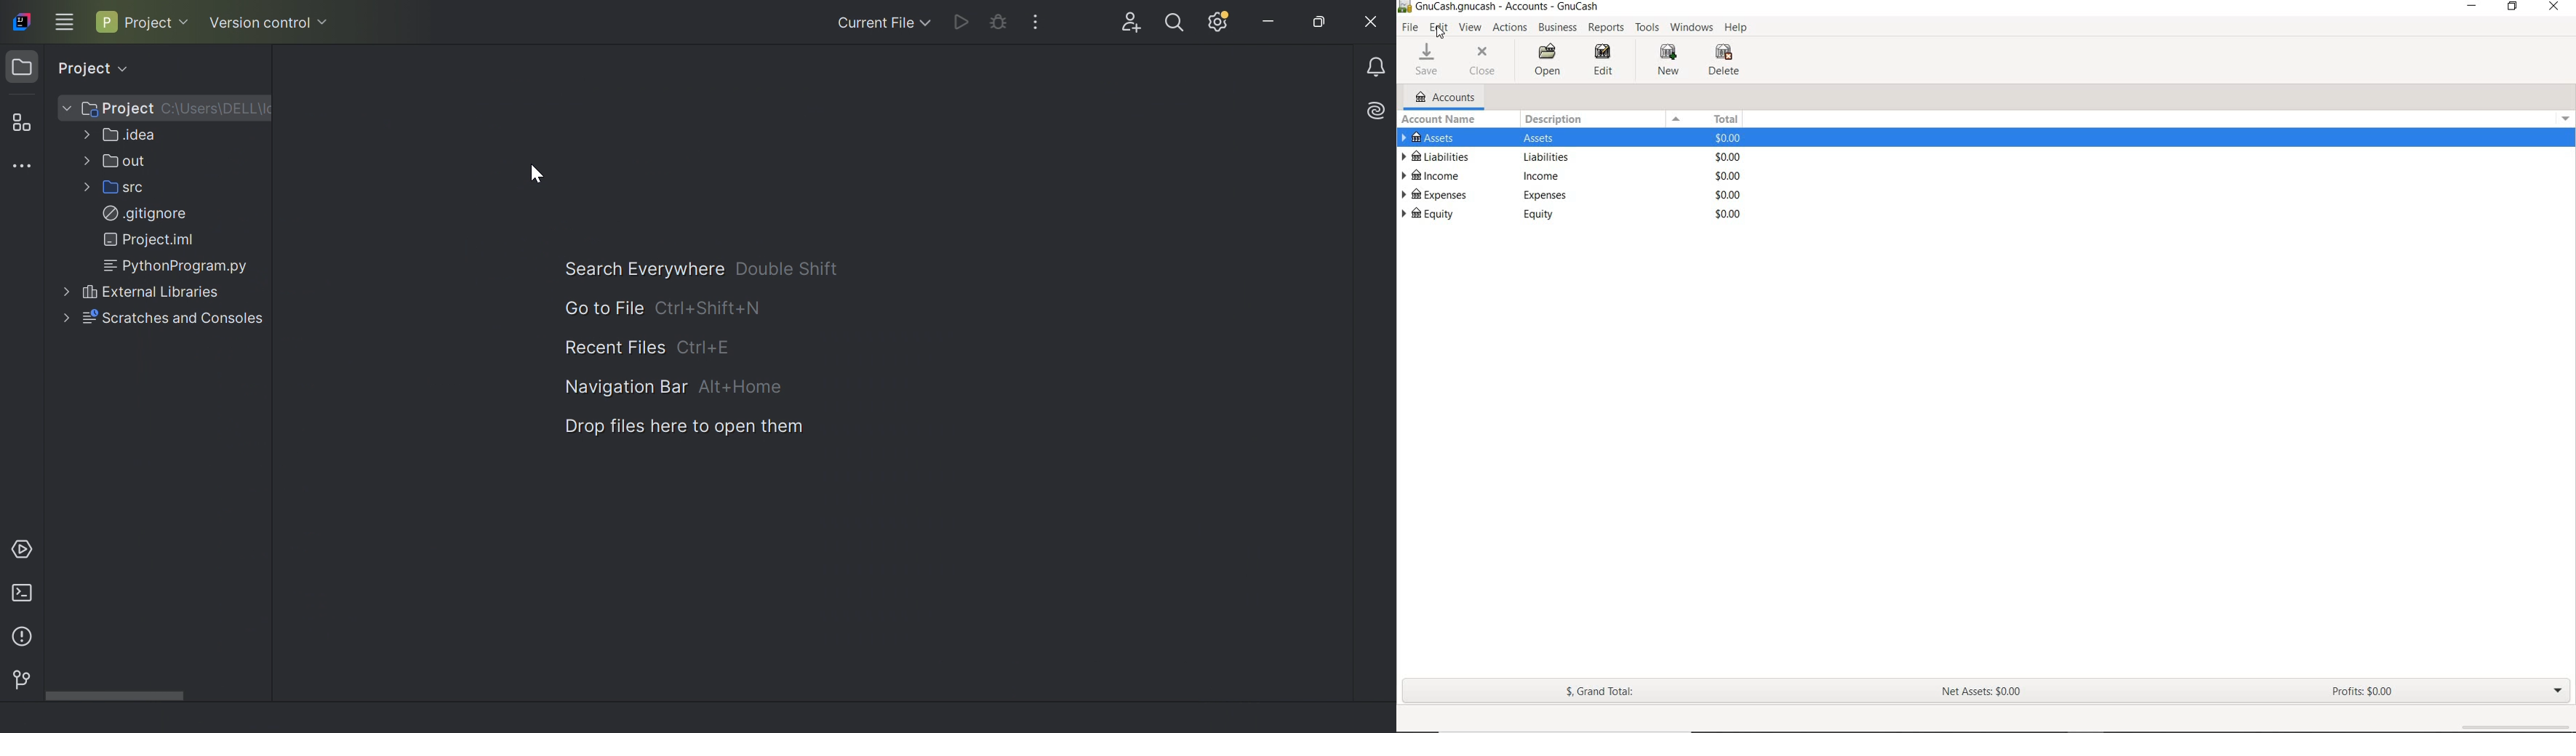 Image resolution: width=2576 pixels, height=756 pixels. Describe the element at coordinates (143, 23) in the screenshot. I see `Project` at that location.